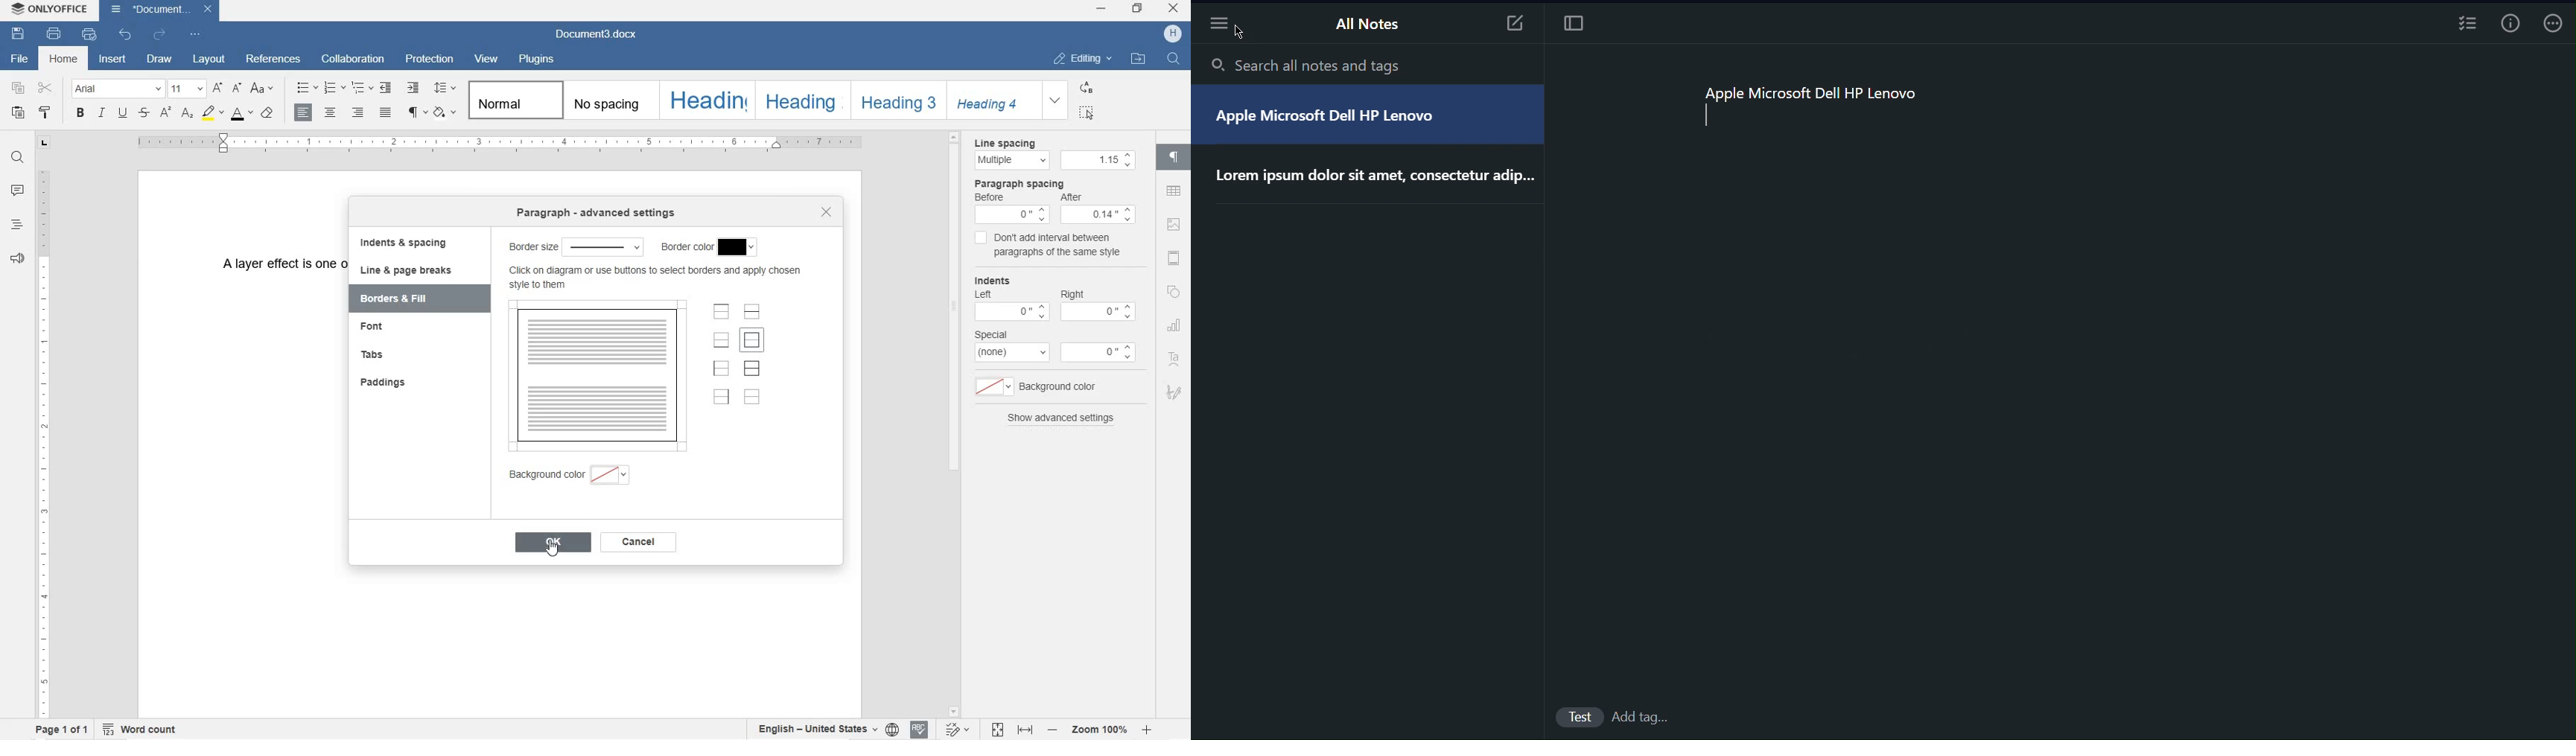  Describe the element at coordinates (142, 728) in the screenshot. I see `WORD COUNT` at that location.